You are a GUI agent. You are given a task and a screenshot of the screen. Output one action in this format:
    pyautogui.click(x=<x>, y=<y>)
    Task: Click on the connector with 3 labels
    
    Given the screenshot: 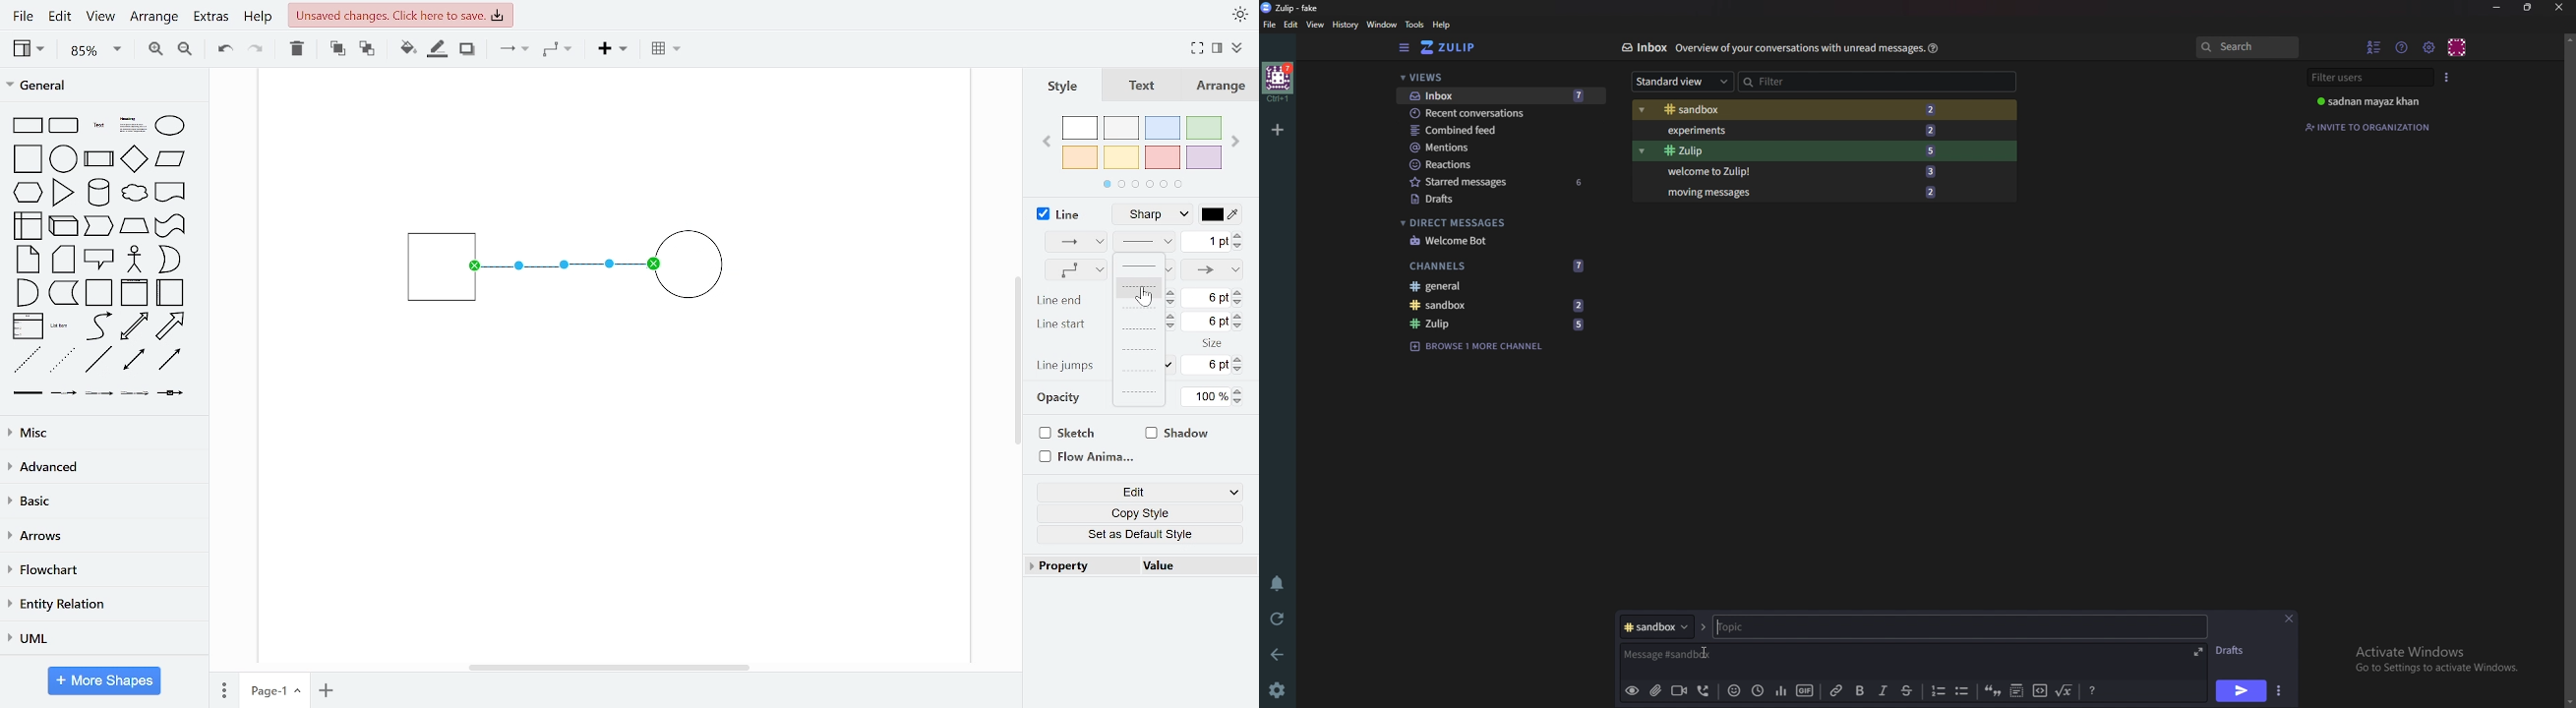 What is the action you would take?
    pyautogui.click(x=137, y=394)
    